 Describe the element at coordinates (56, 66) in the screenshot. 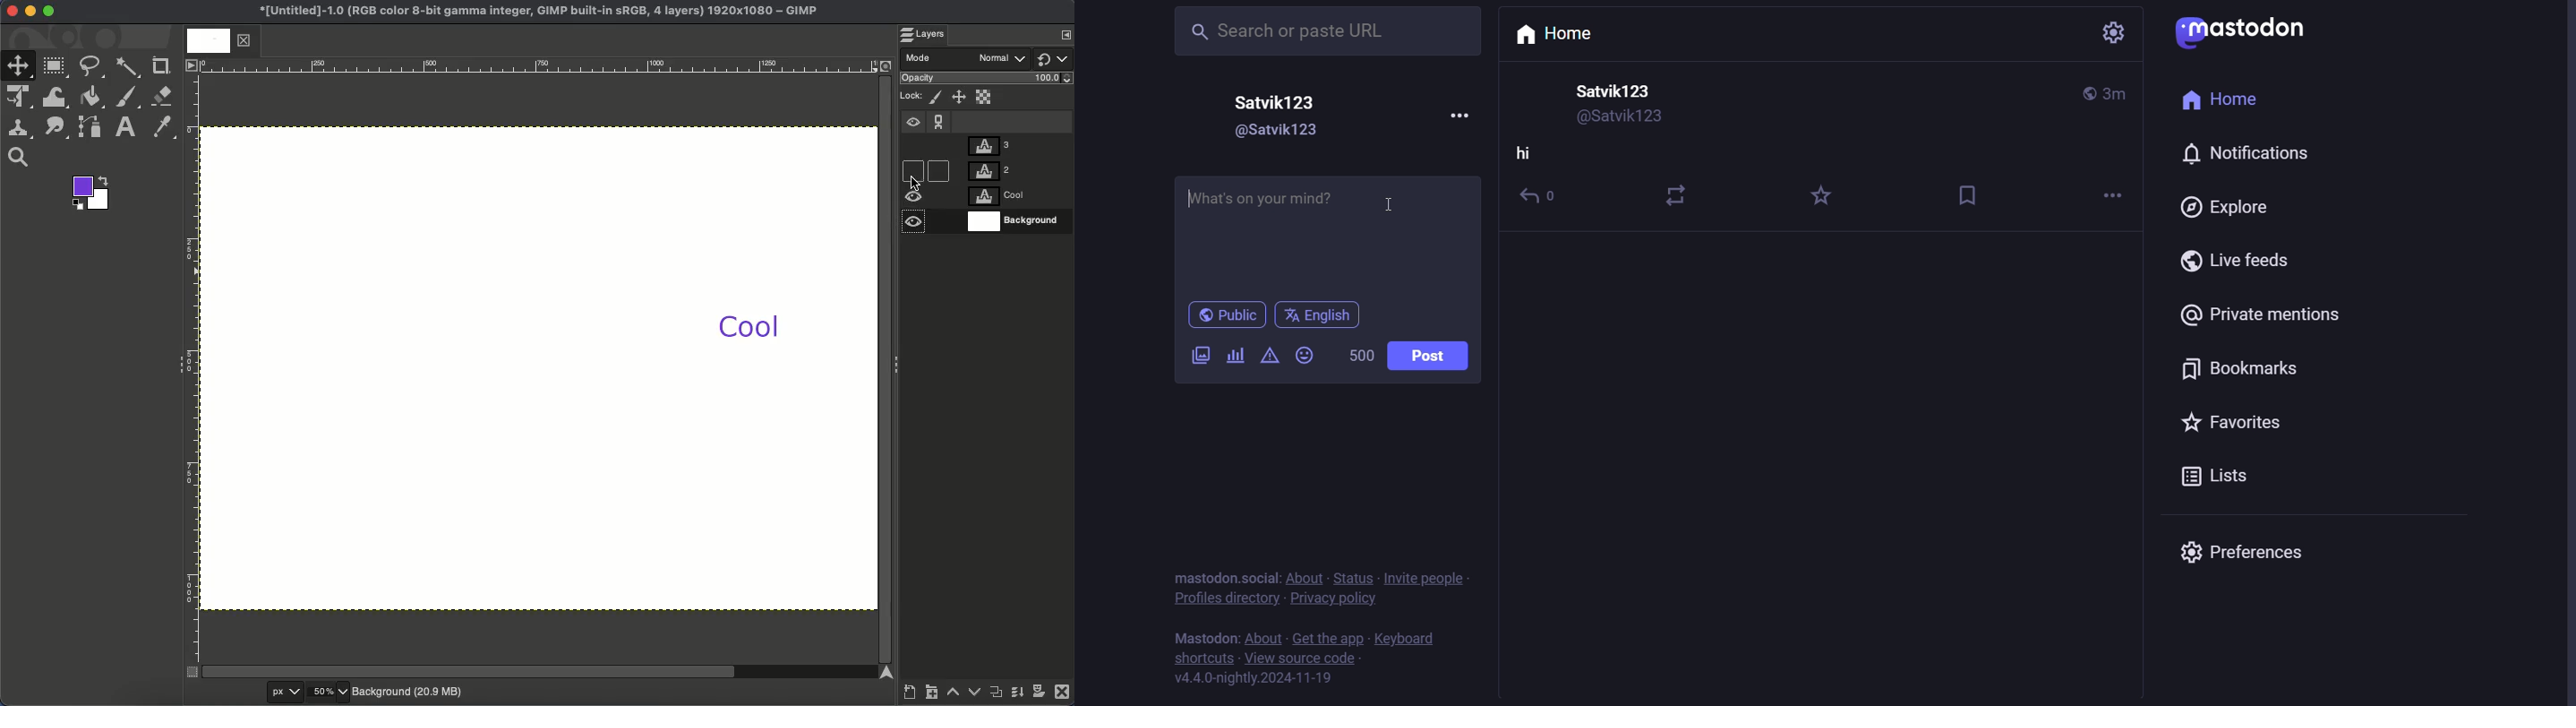

I see `Rectangular select` at that location.